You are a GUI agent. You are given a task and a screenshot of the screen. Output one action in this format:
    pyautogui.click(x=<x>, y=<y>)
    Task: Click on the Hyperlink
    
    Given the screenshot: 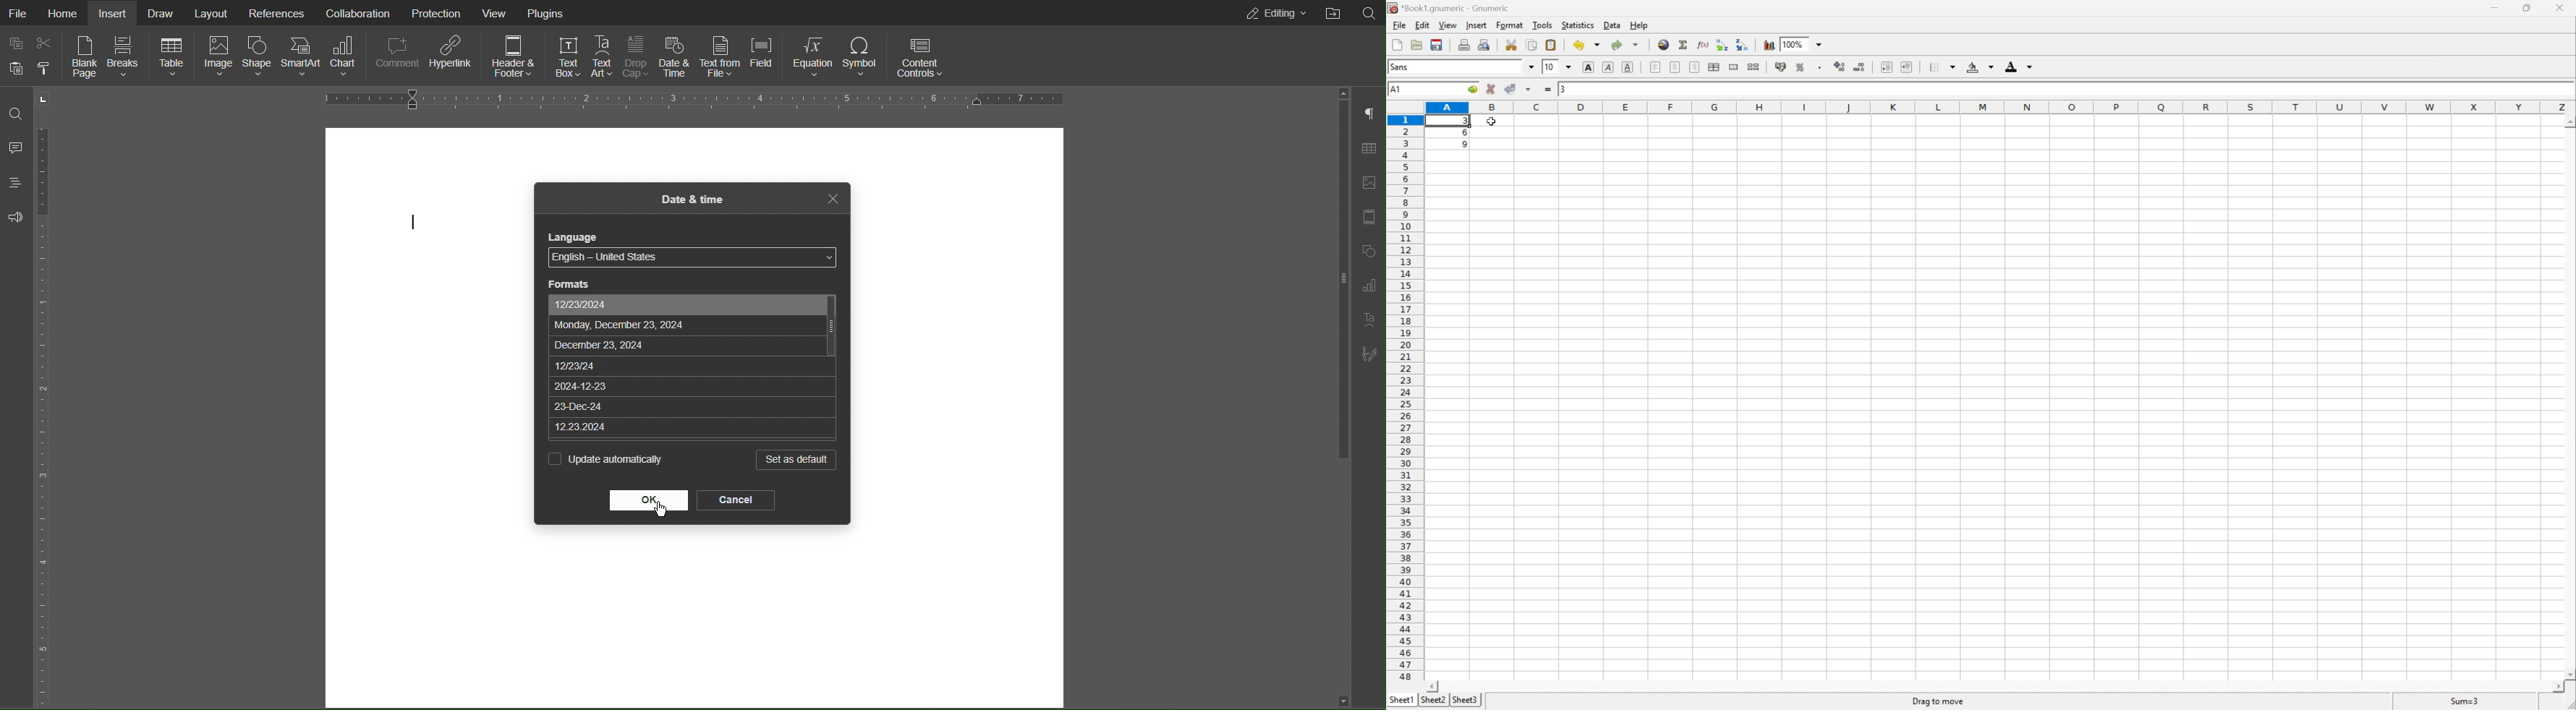 What is the action you would take?
    pyautogui.click(x=451, y=55)
    